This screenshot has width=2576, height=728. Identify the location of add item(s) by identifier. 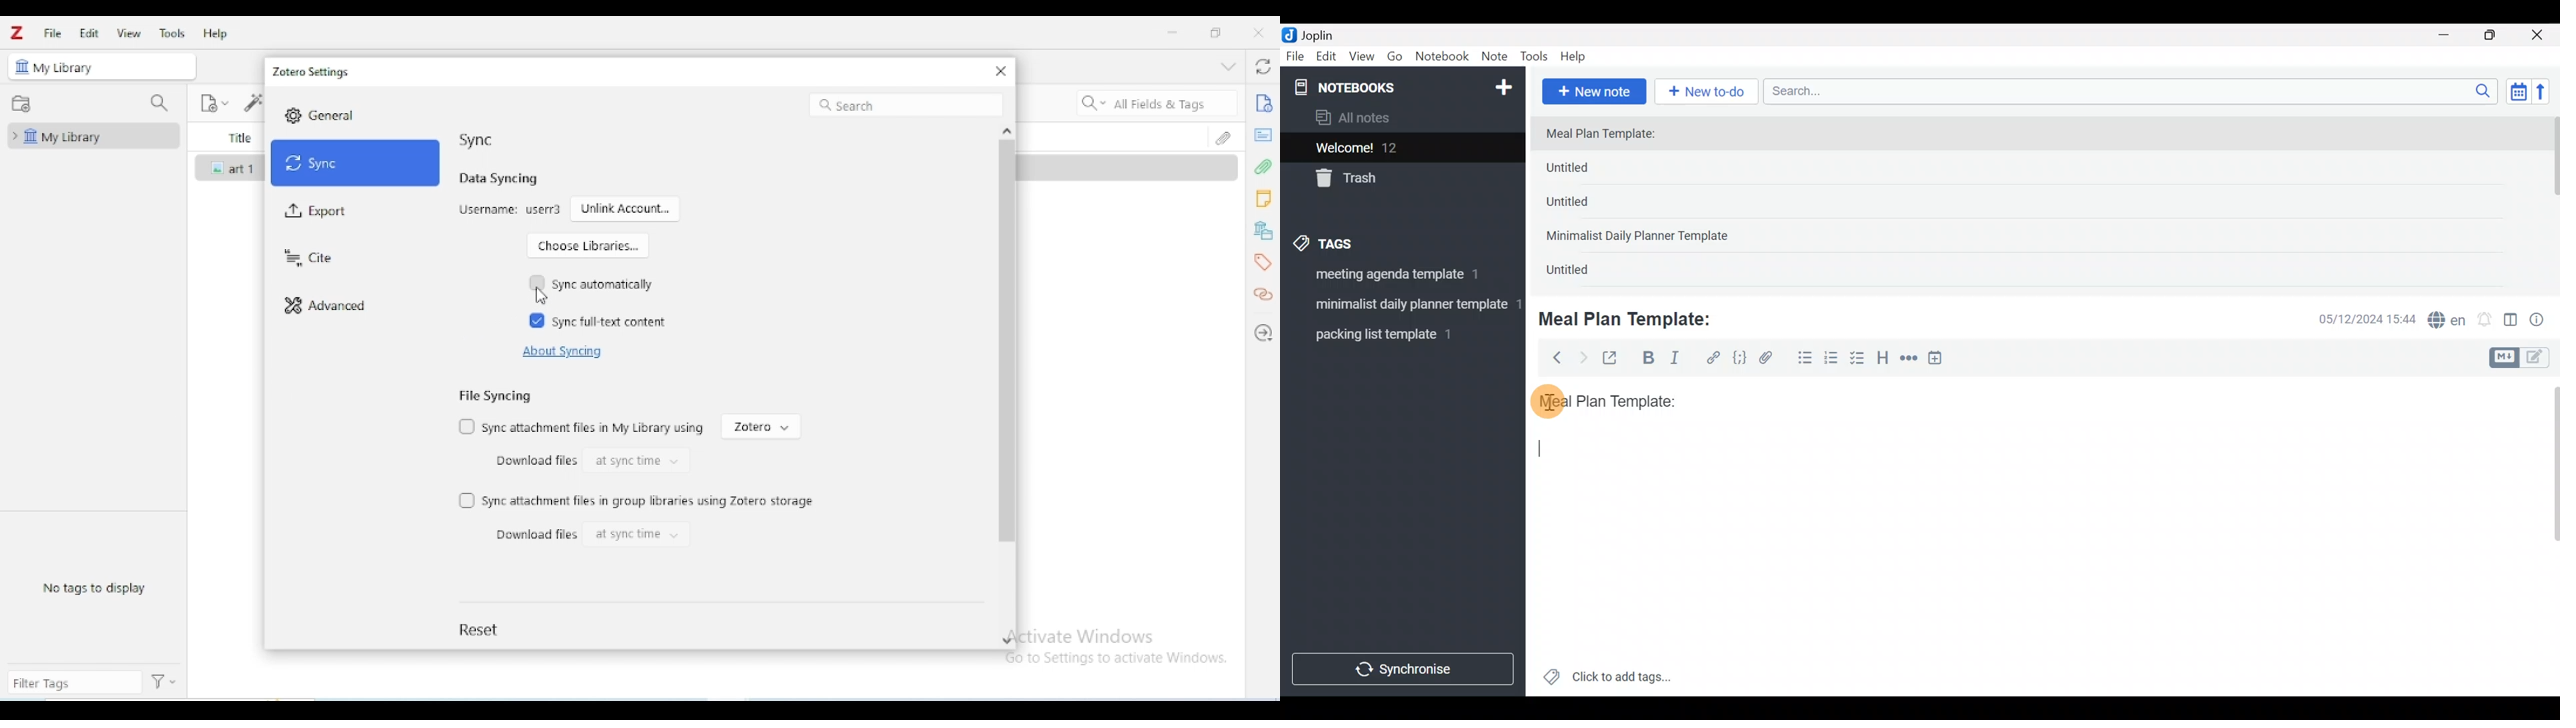
(251, 102).